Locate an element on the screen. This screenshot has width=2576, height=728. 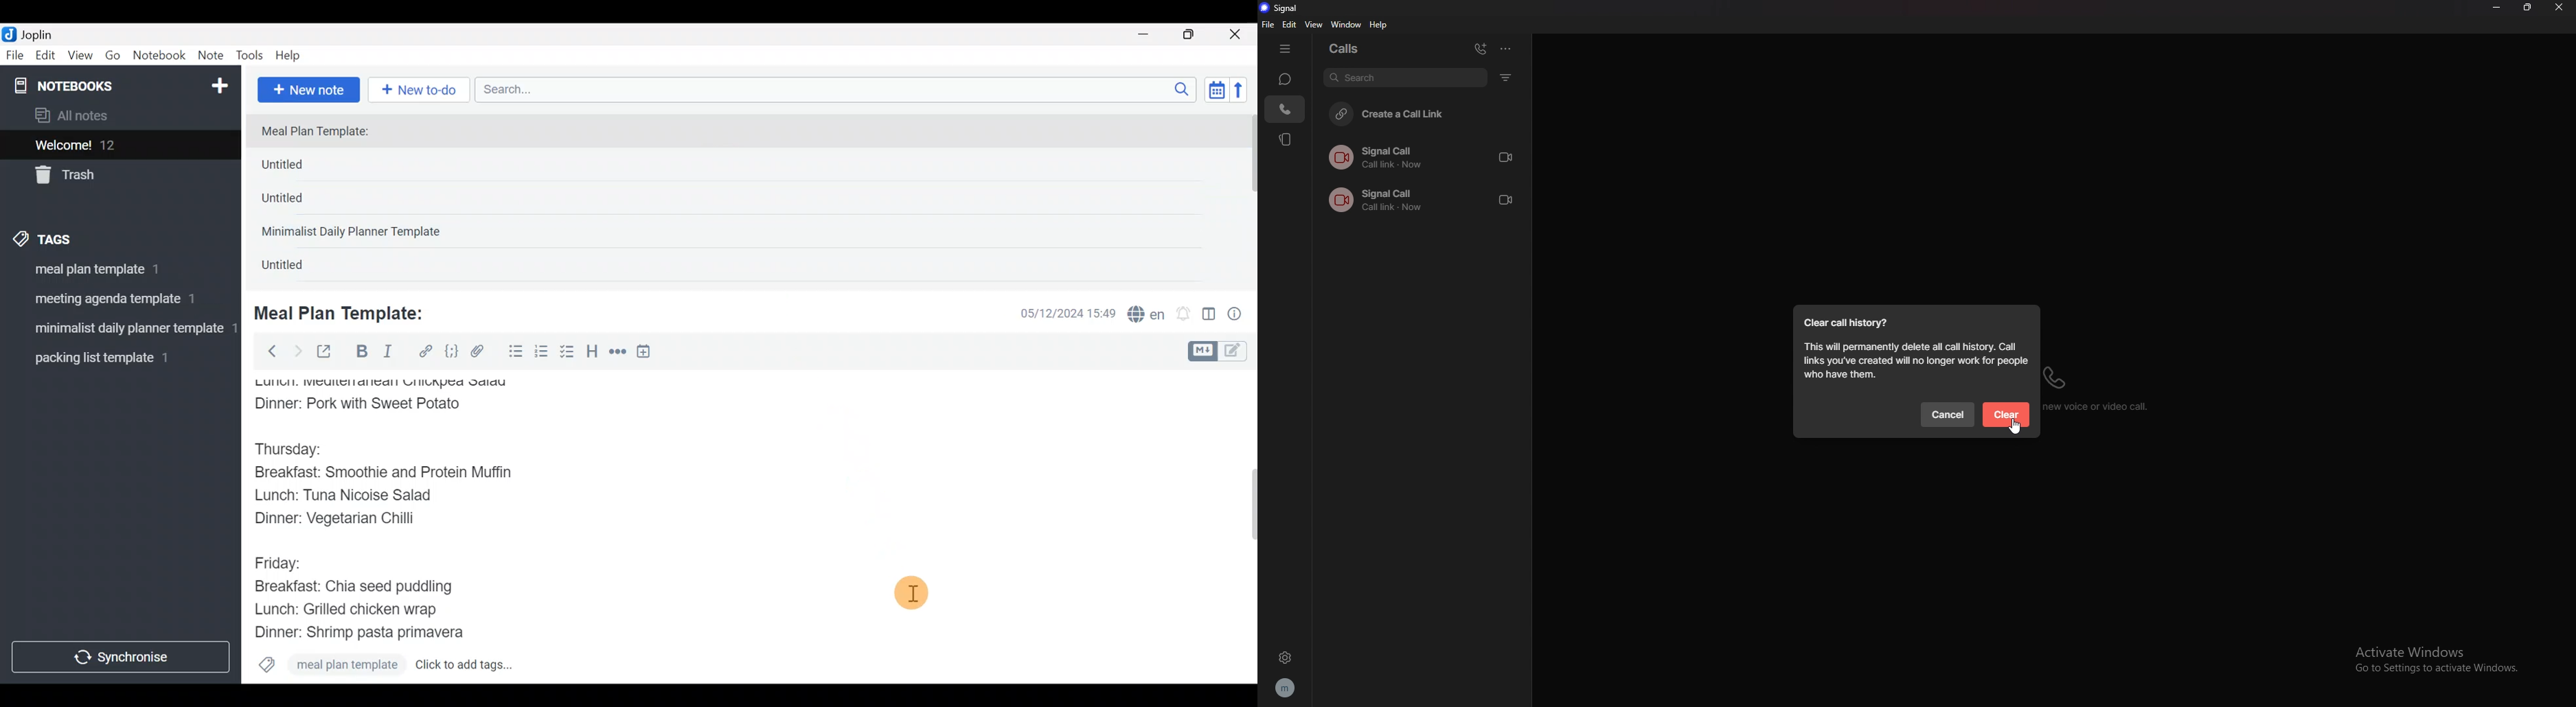
Hyperlink is located at coordinates (426, 352).